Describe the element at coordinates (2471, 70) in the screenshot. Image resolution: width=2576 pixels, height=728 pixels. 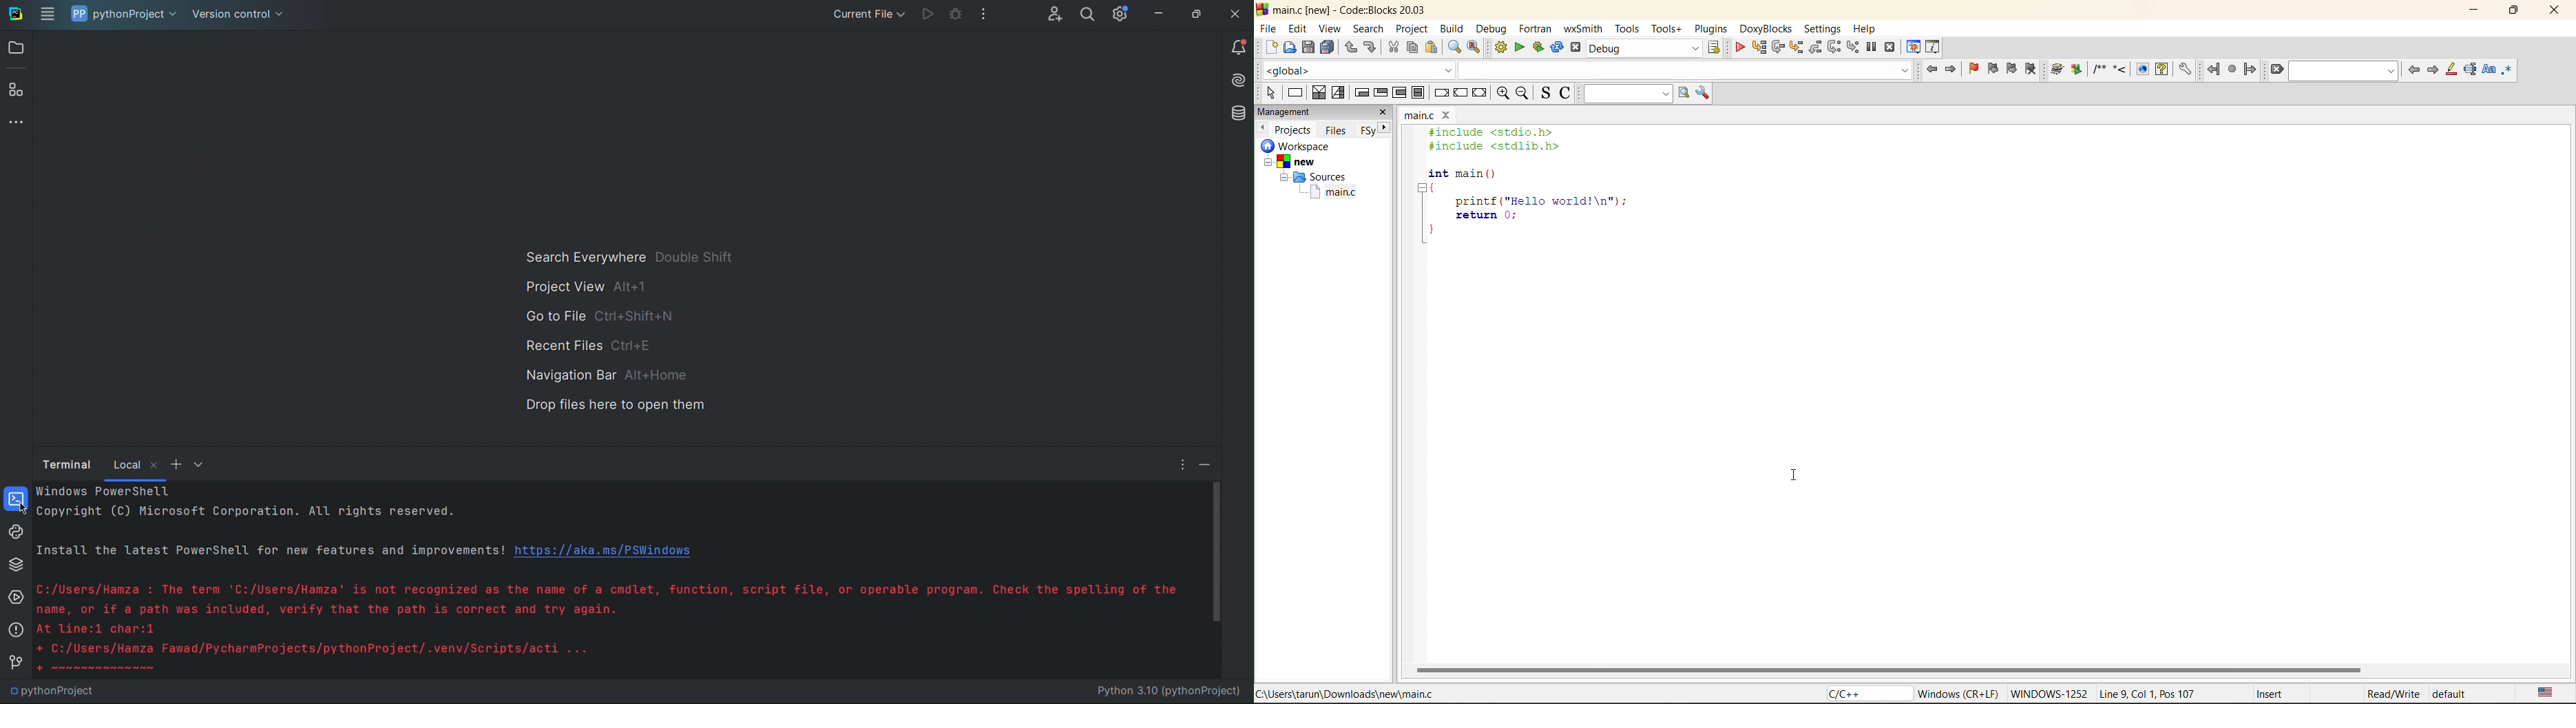
I see `selected text` at that location.